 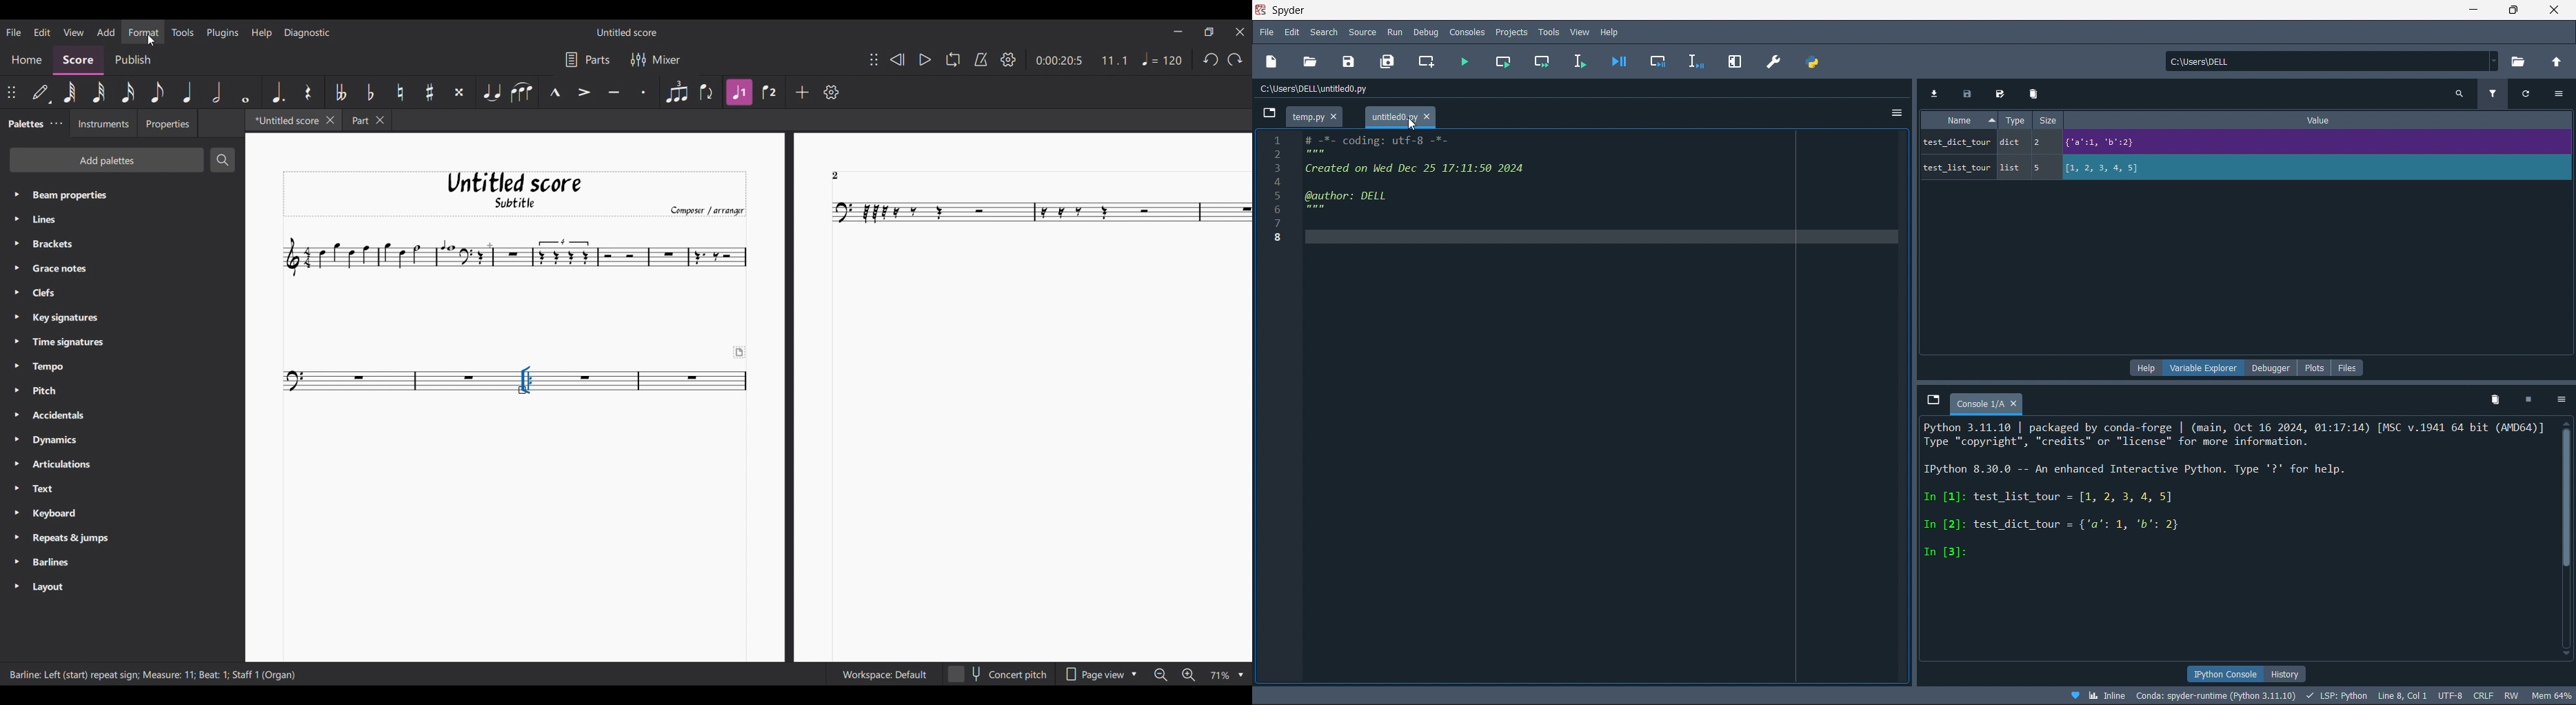 I want to click on options, so click(x=2563, y=399).